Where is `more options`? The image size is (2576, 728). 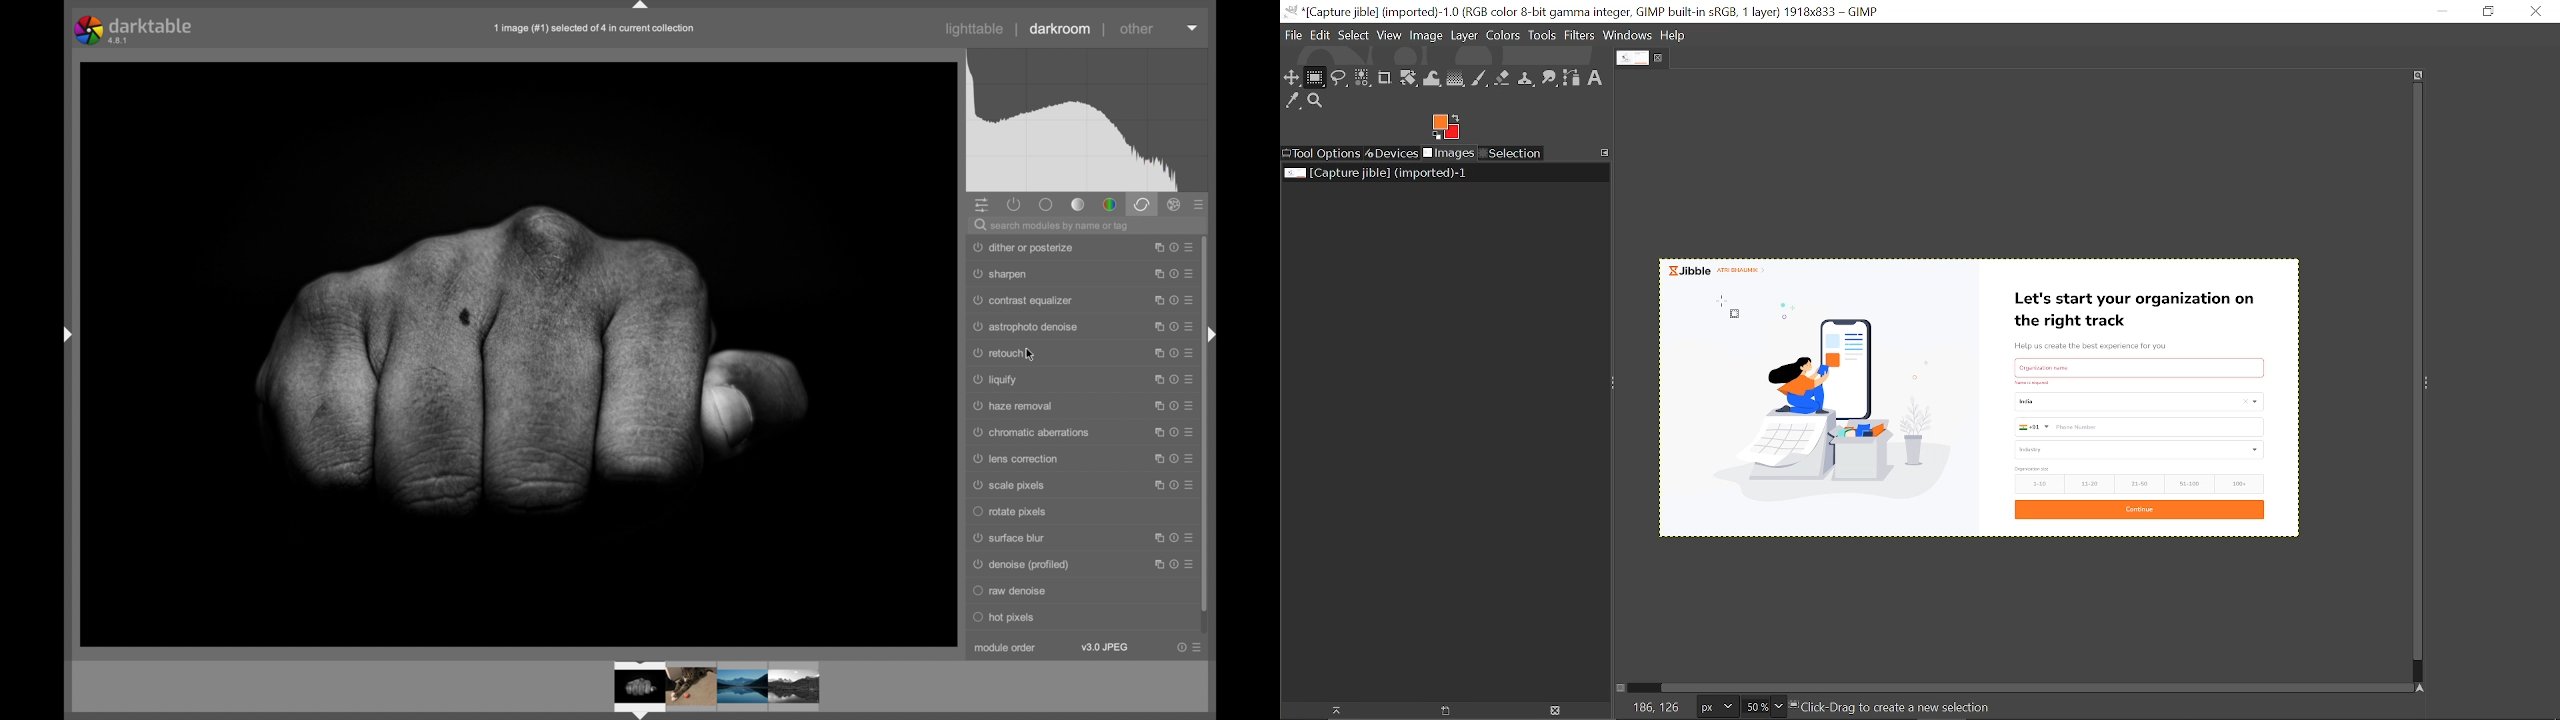
more options is located at coordinates (1187, 355).